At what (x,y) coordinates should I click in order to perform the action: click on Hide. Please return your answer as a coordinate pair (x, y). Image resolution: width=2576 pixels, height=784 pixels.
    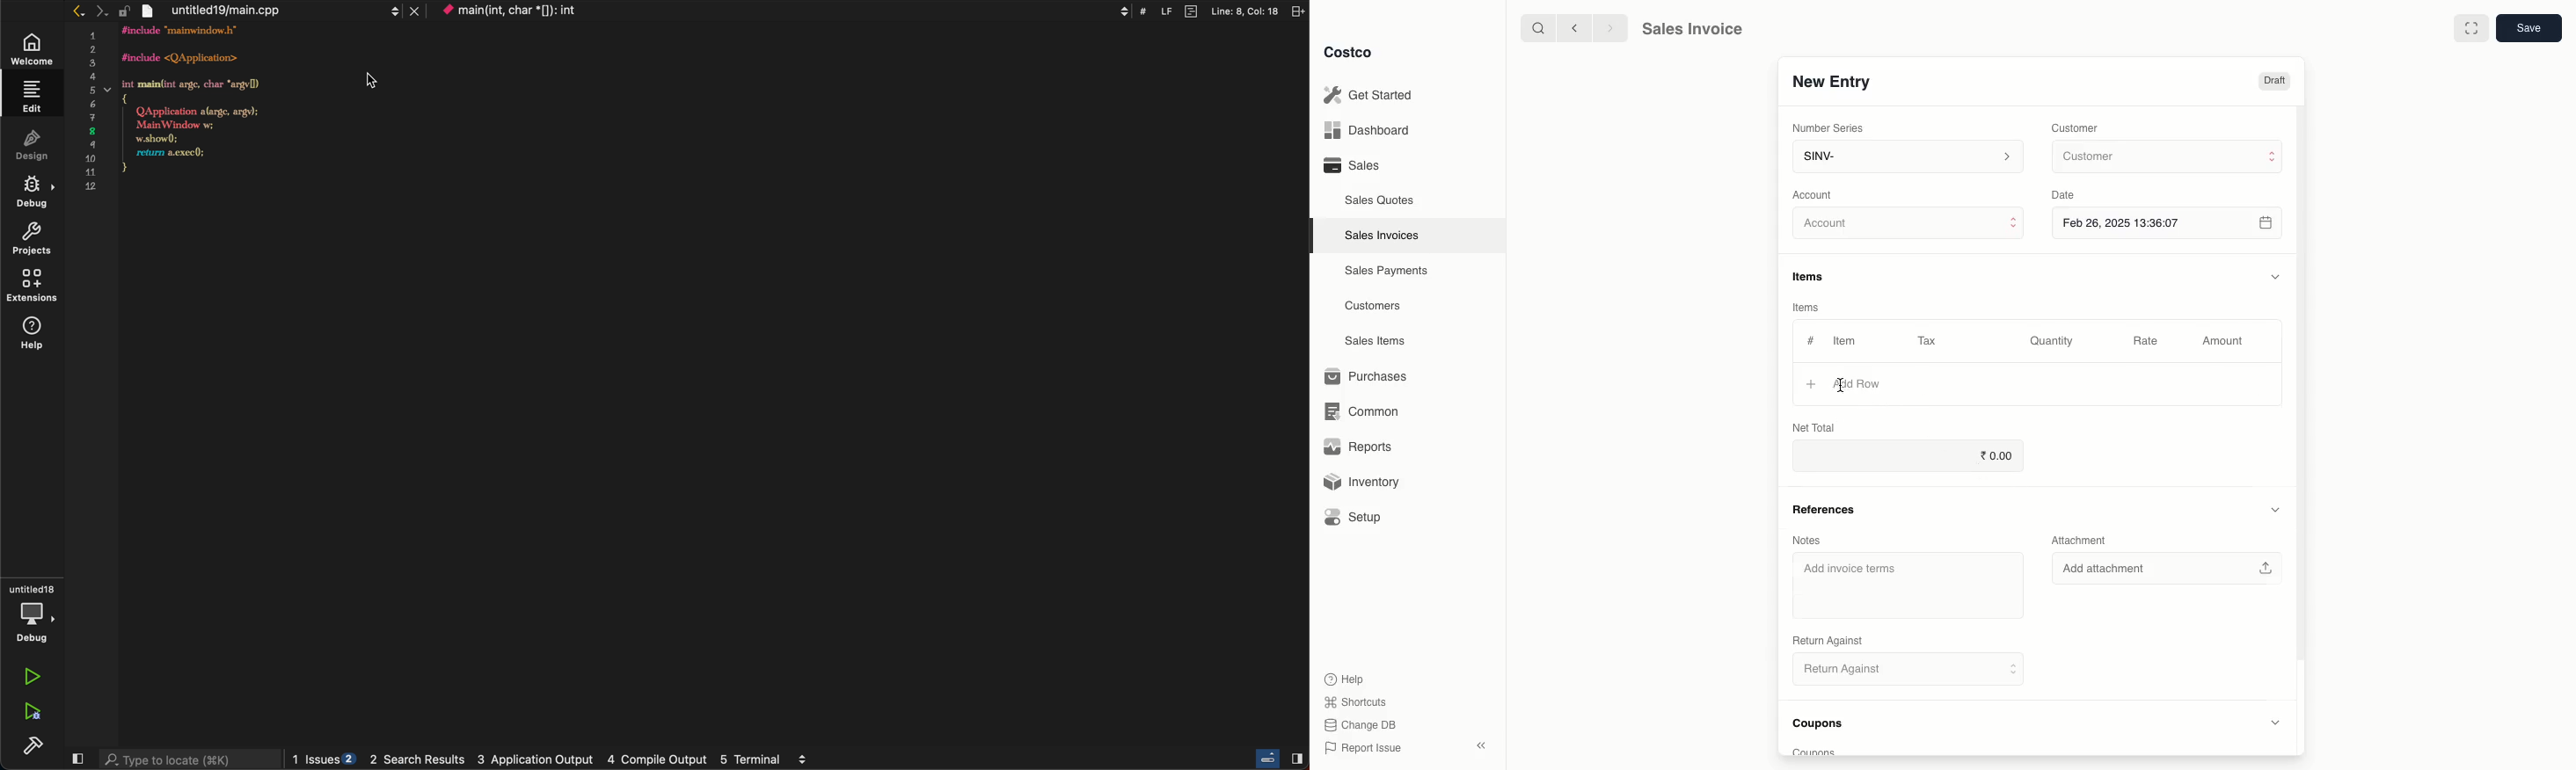
    Looking at the image, I should click on (2274, 276).